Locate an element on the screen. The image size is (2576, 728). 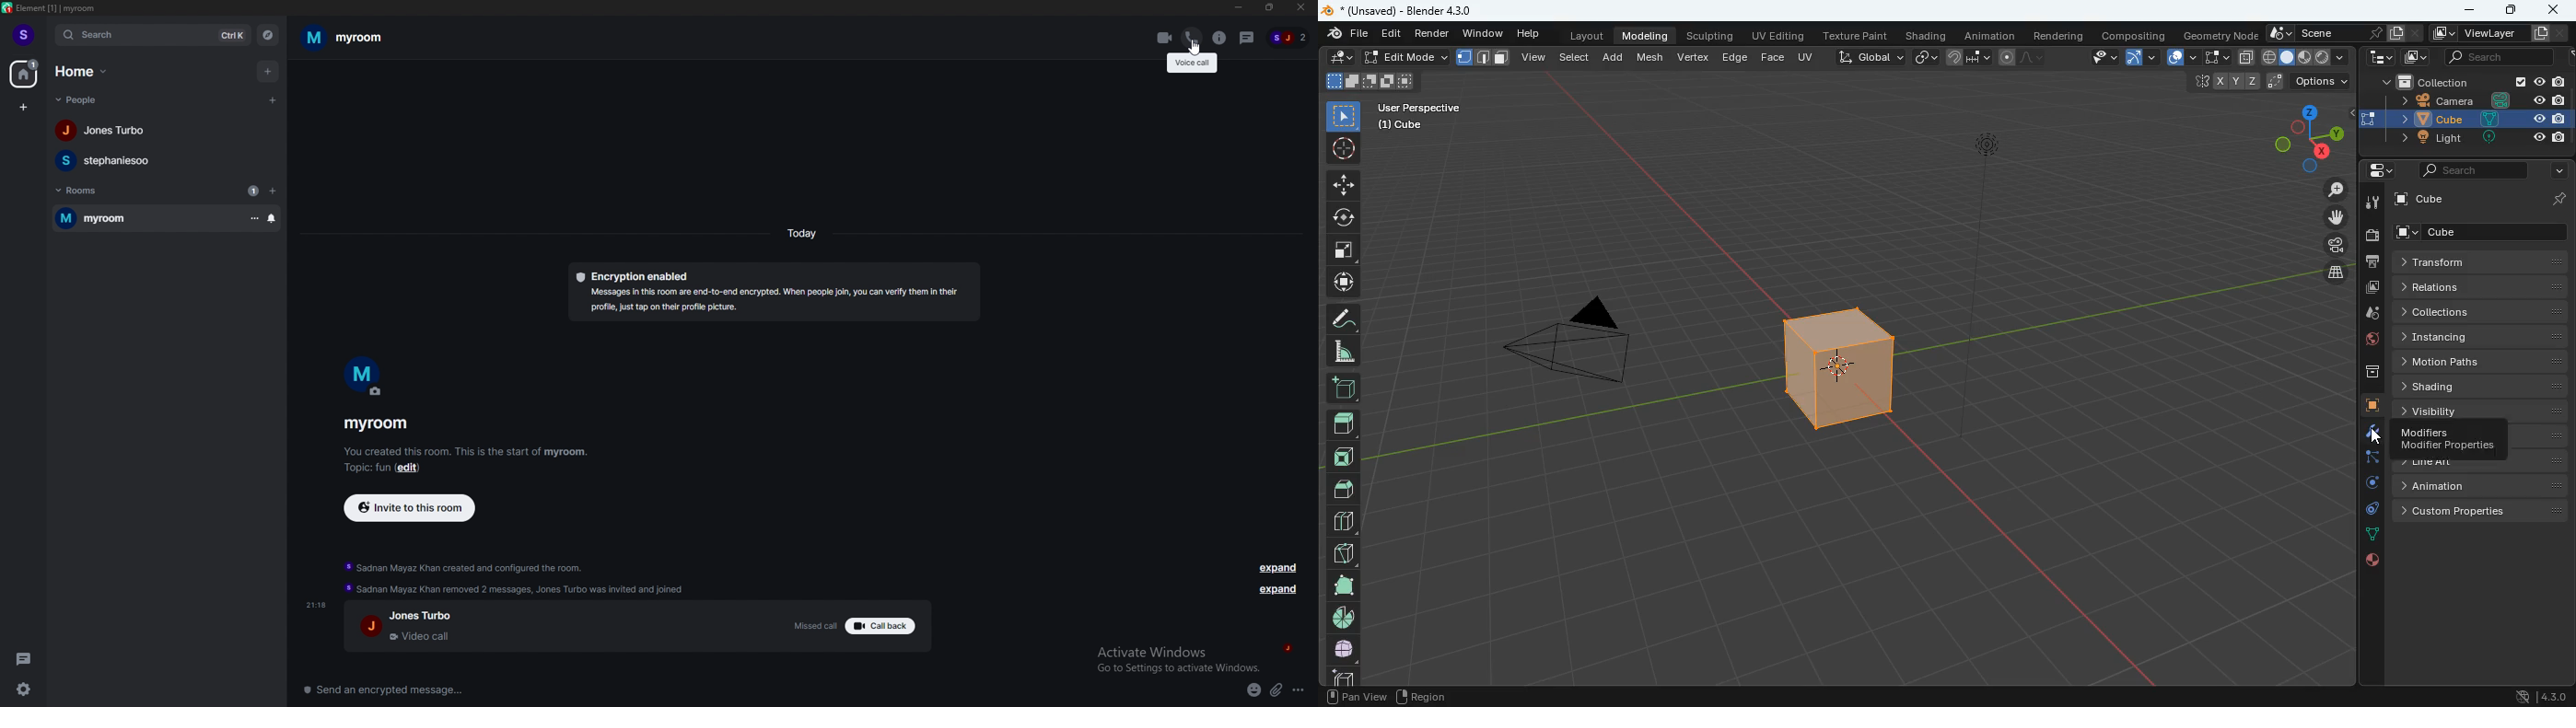
shading is located at coordinates (2486, 386).